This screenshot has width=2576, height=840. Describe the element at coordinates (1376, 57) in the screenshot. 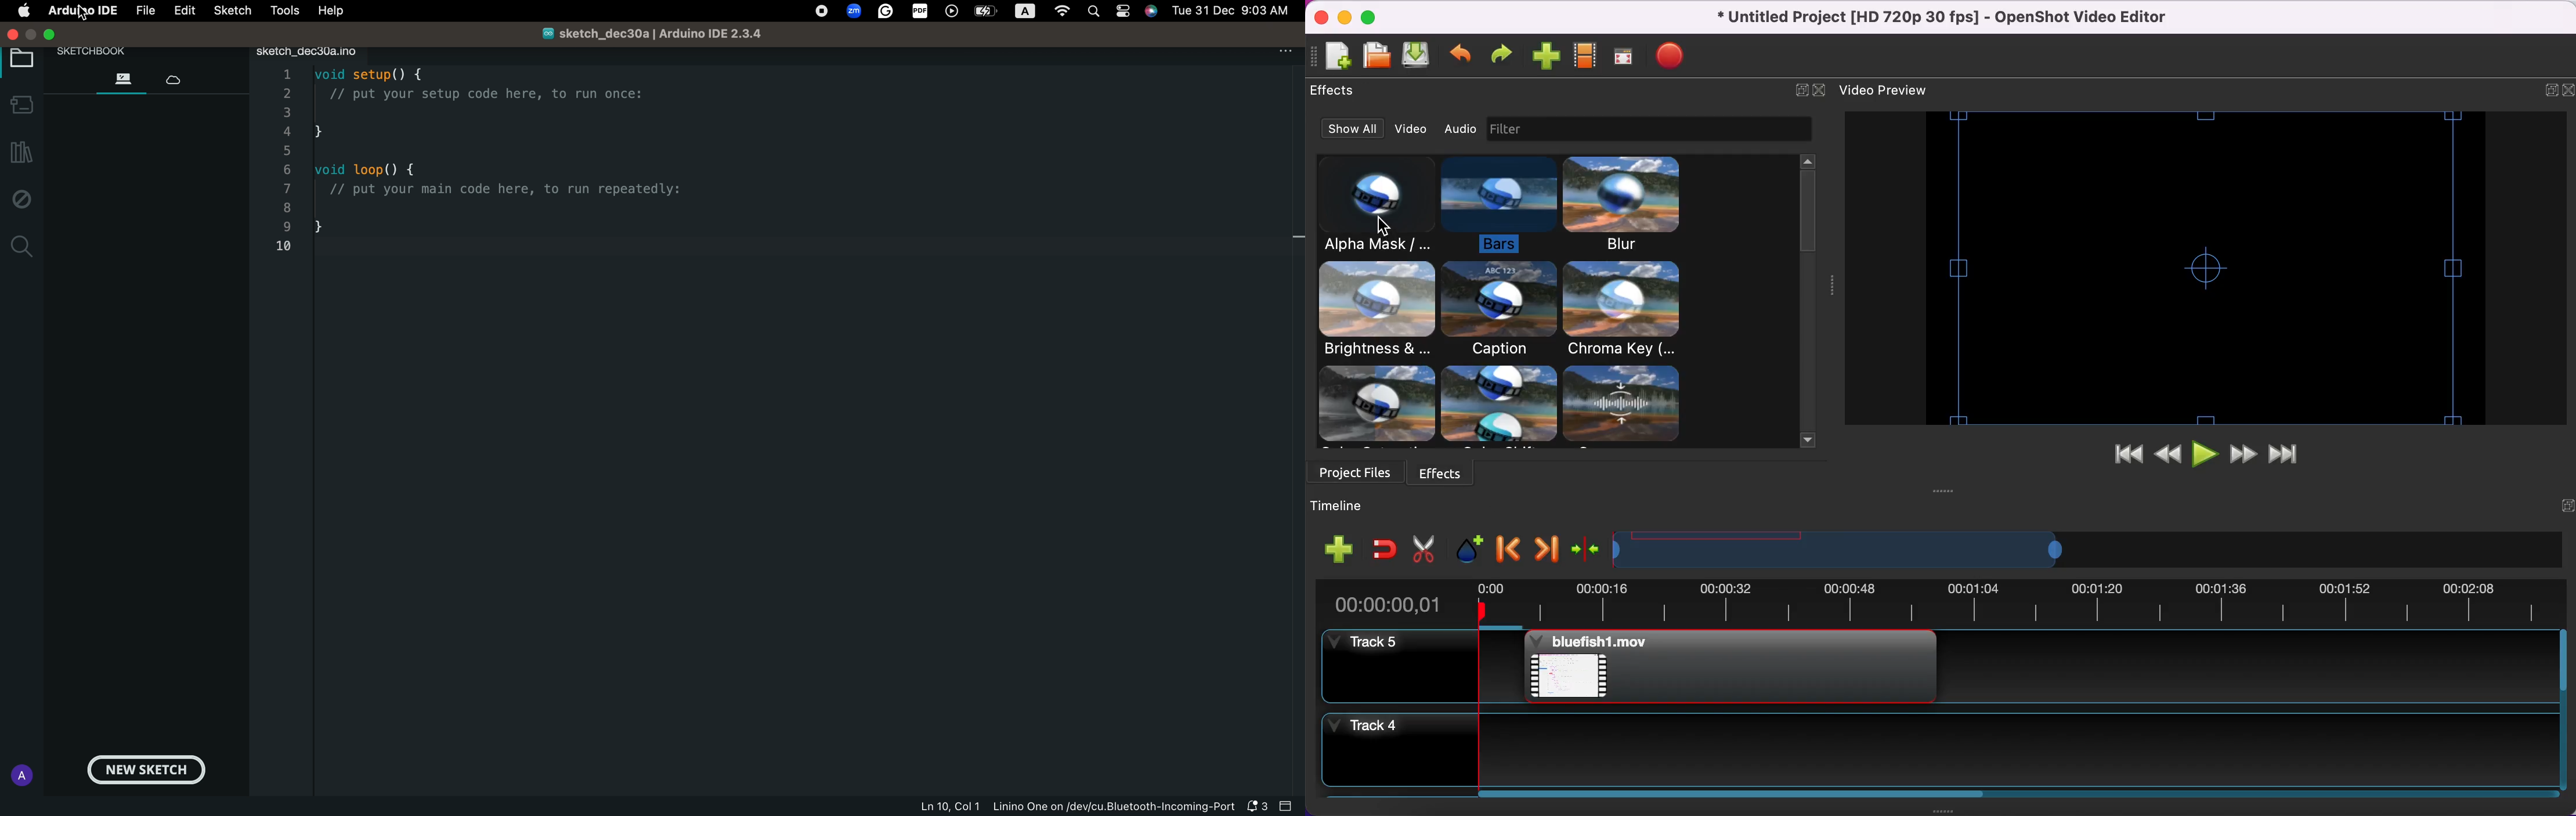

I see `open file` at that location.